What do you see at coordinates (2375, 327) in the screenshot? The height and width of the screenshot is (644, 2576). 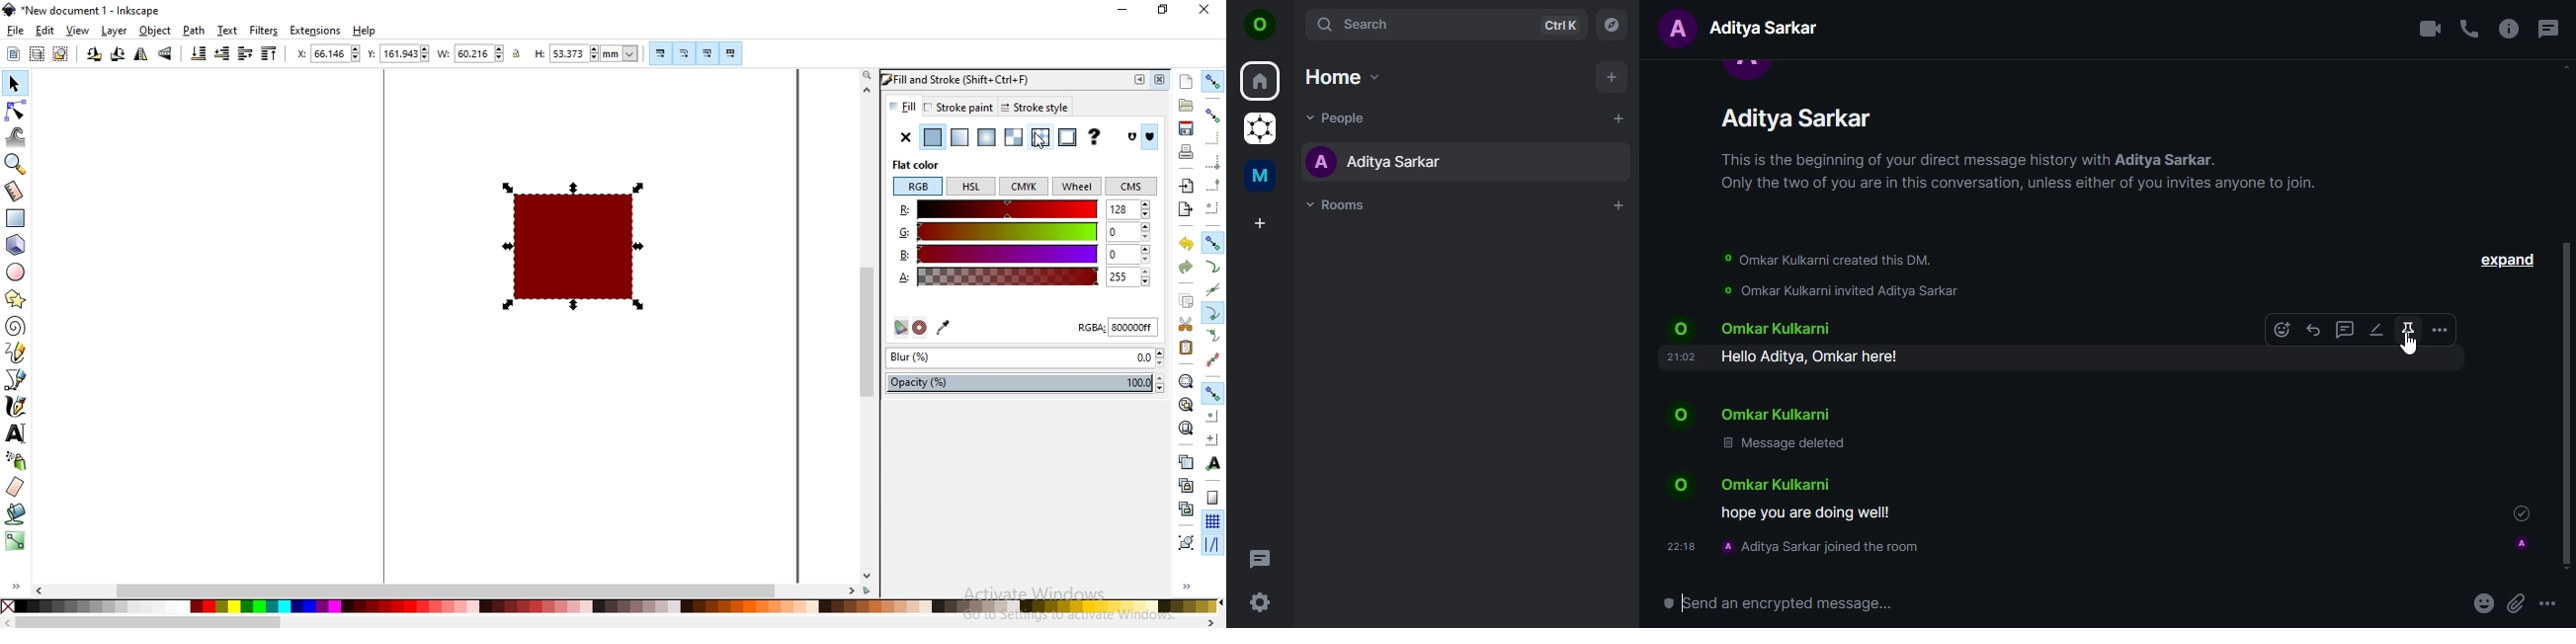 I see `edit` at bounding box center [2375, 327].